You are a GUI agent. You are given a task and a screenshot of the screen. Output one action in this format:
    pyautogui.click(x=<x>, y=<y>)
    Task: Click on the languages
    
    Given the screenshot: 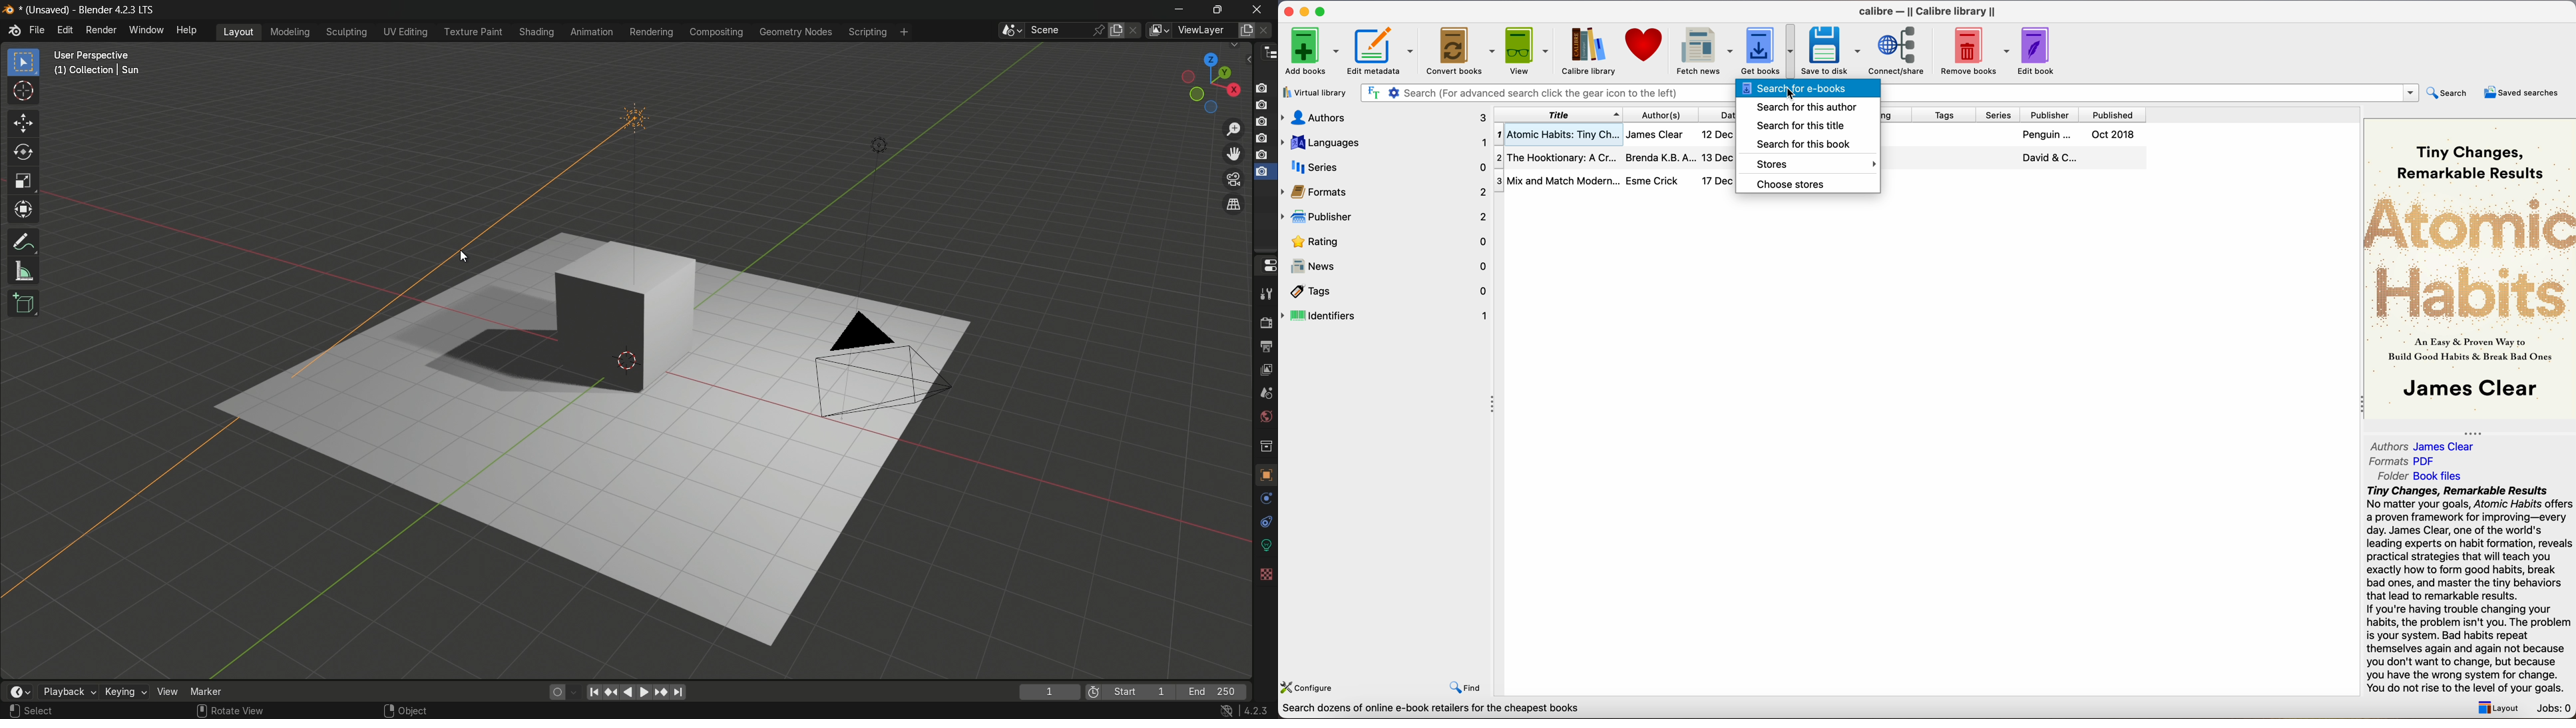 What is the action you would take?
    pyautogui.click(x=1384, y=142)
    